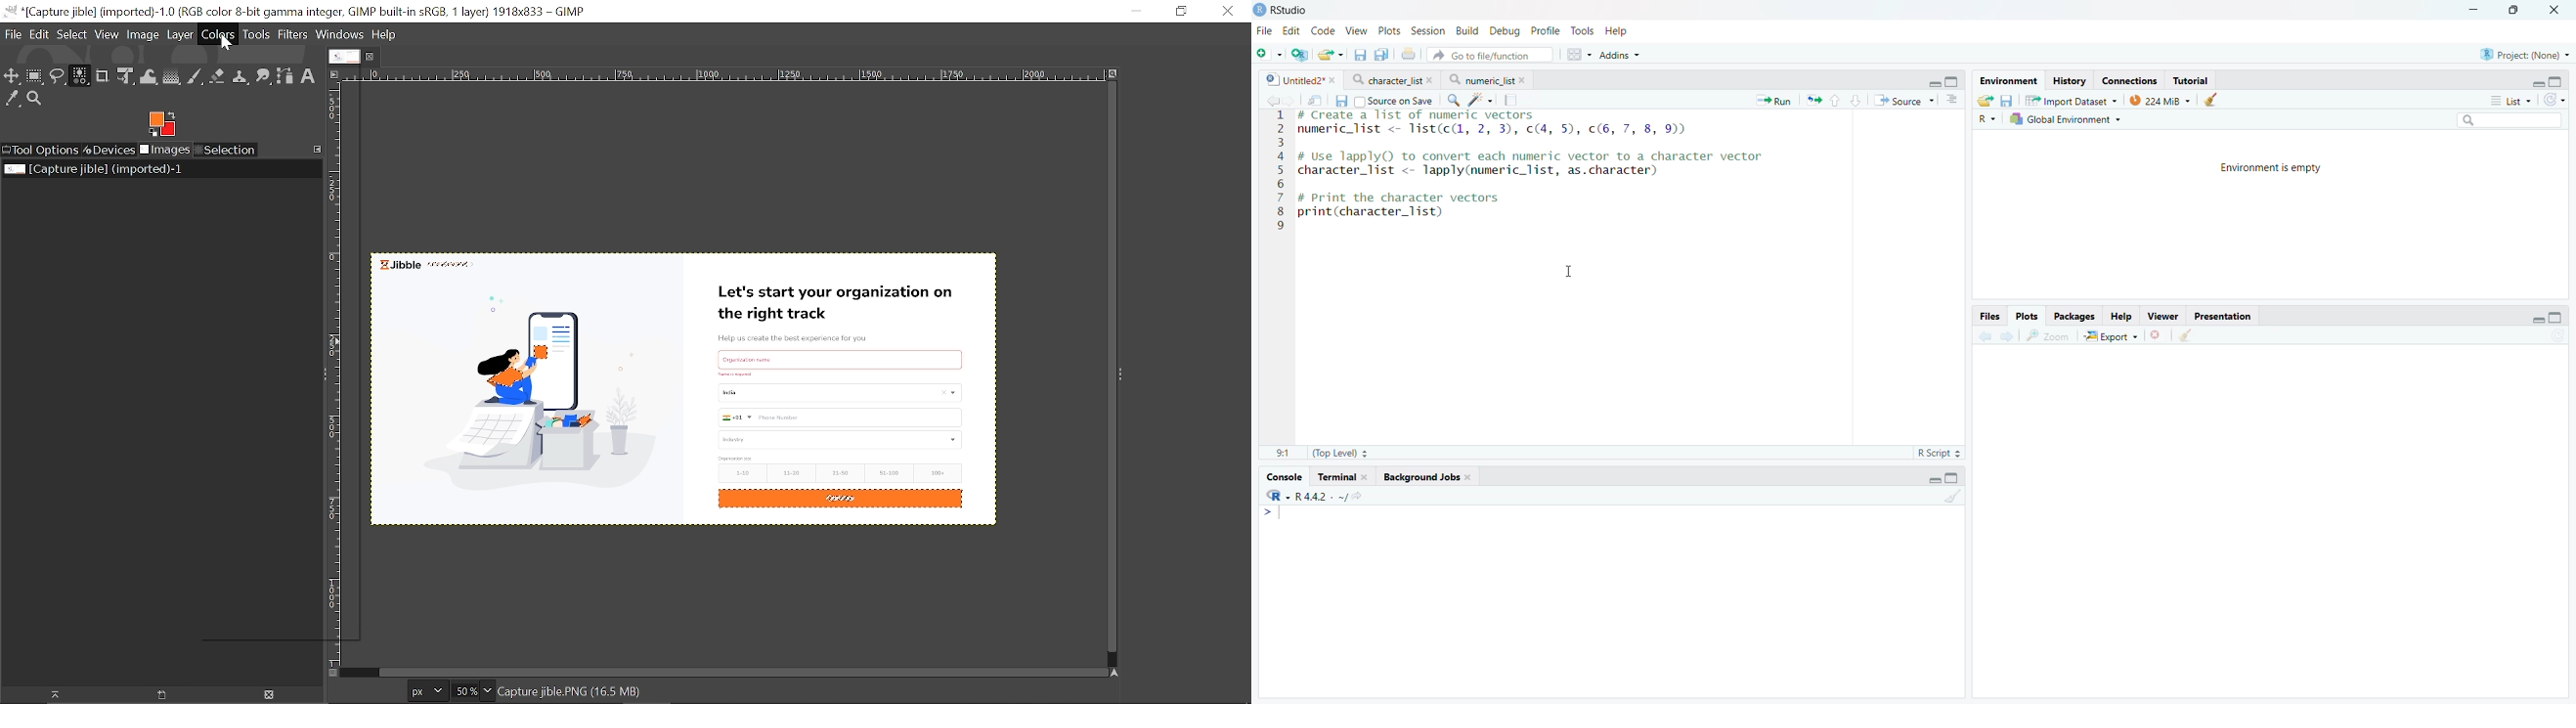 This screenshot has height=728, width=2576. Describe the element at coordinates (1391, 79) in the screenshot. I see `character _list` at that location.